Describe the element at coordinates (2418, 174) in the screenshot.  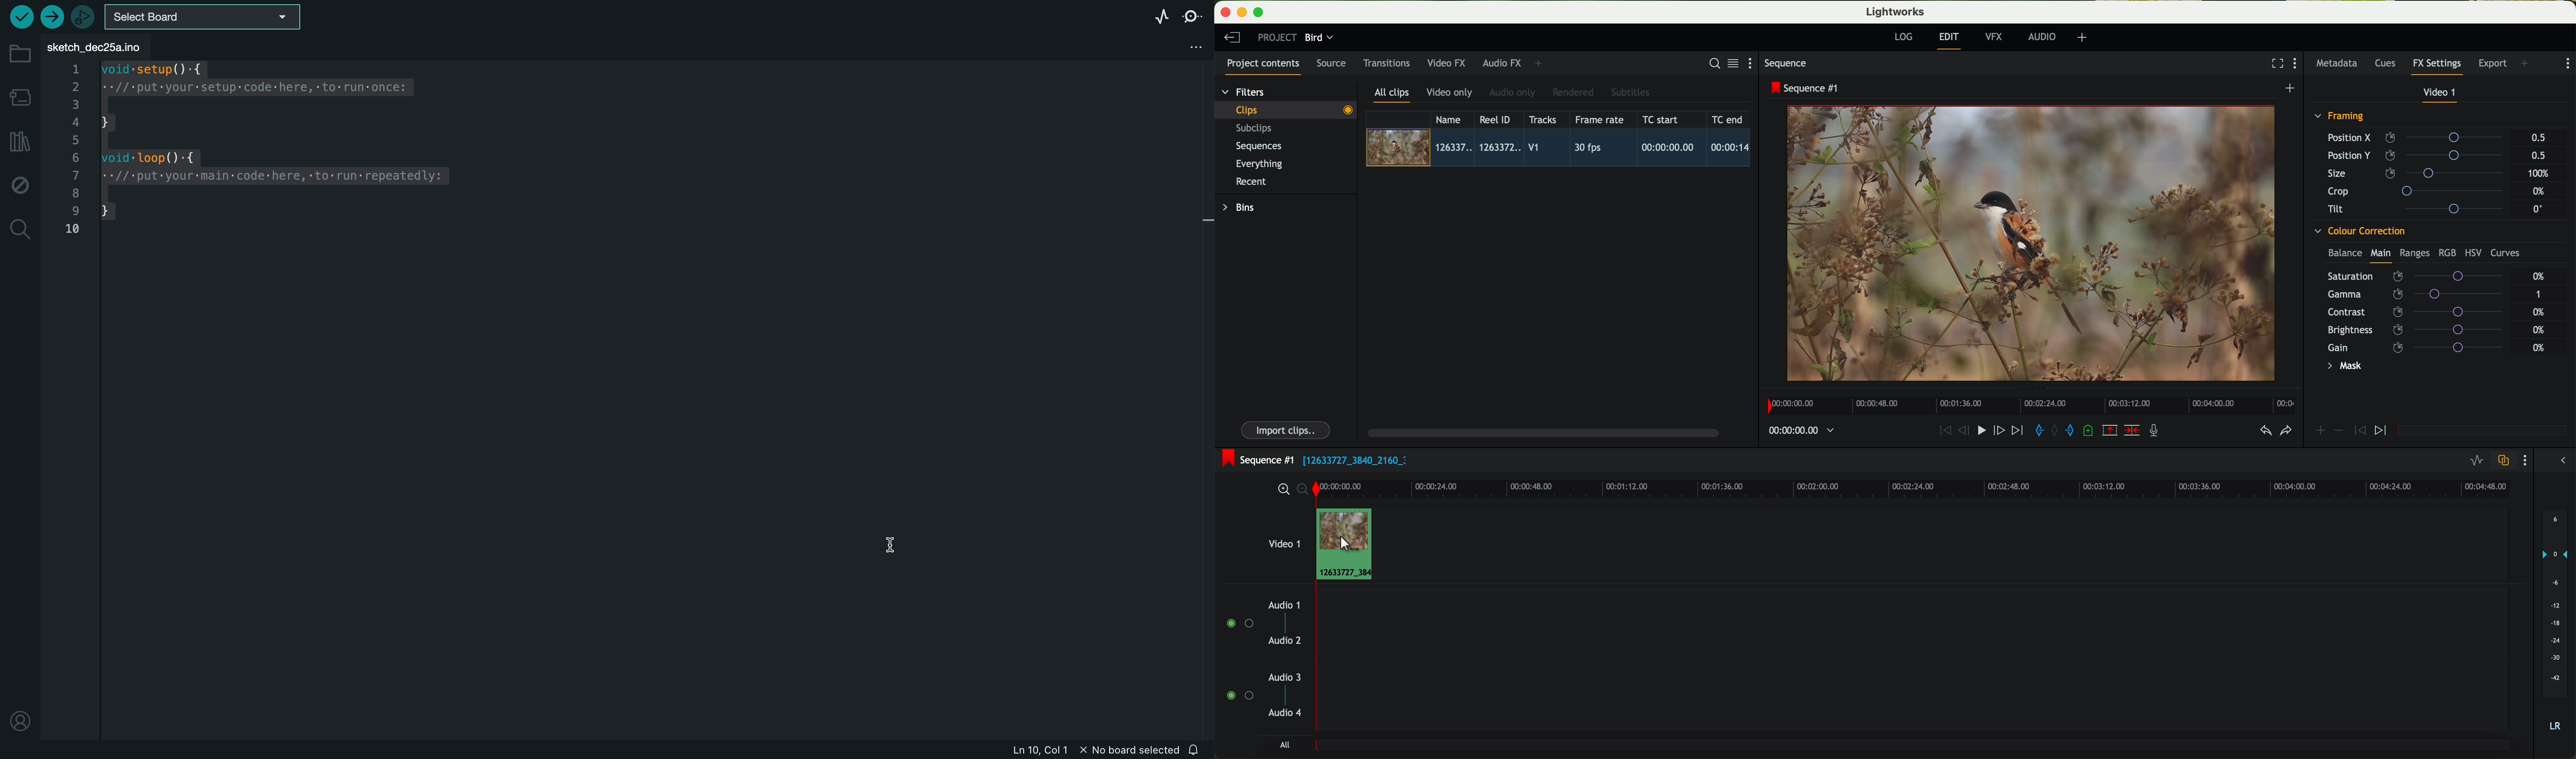
I see `size` at that location.